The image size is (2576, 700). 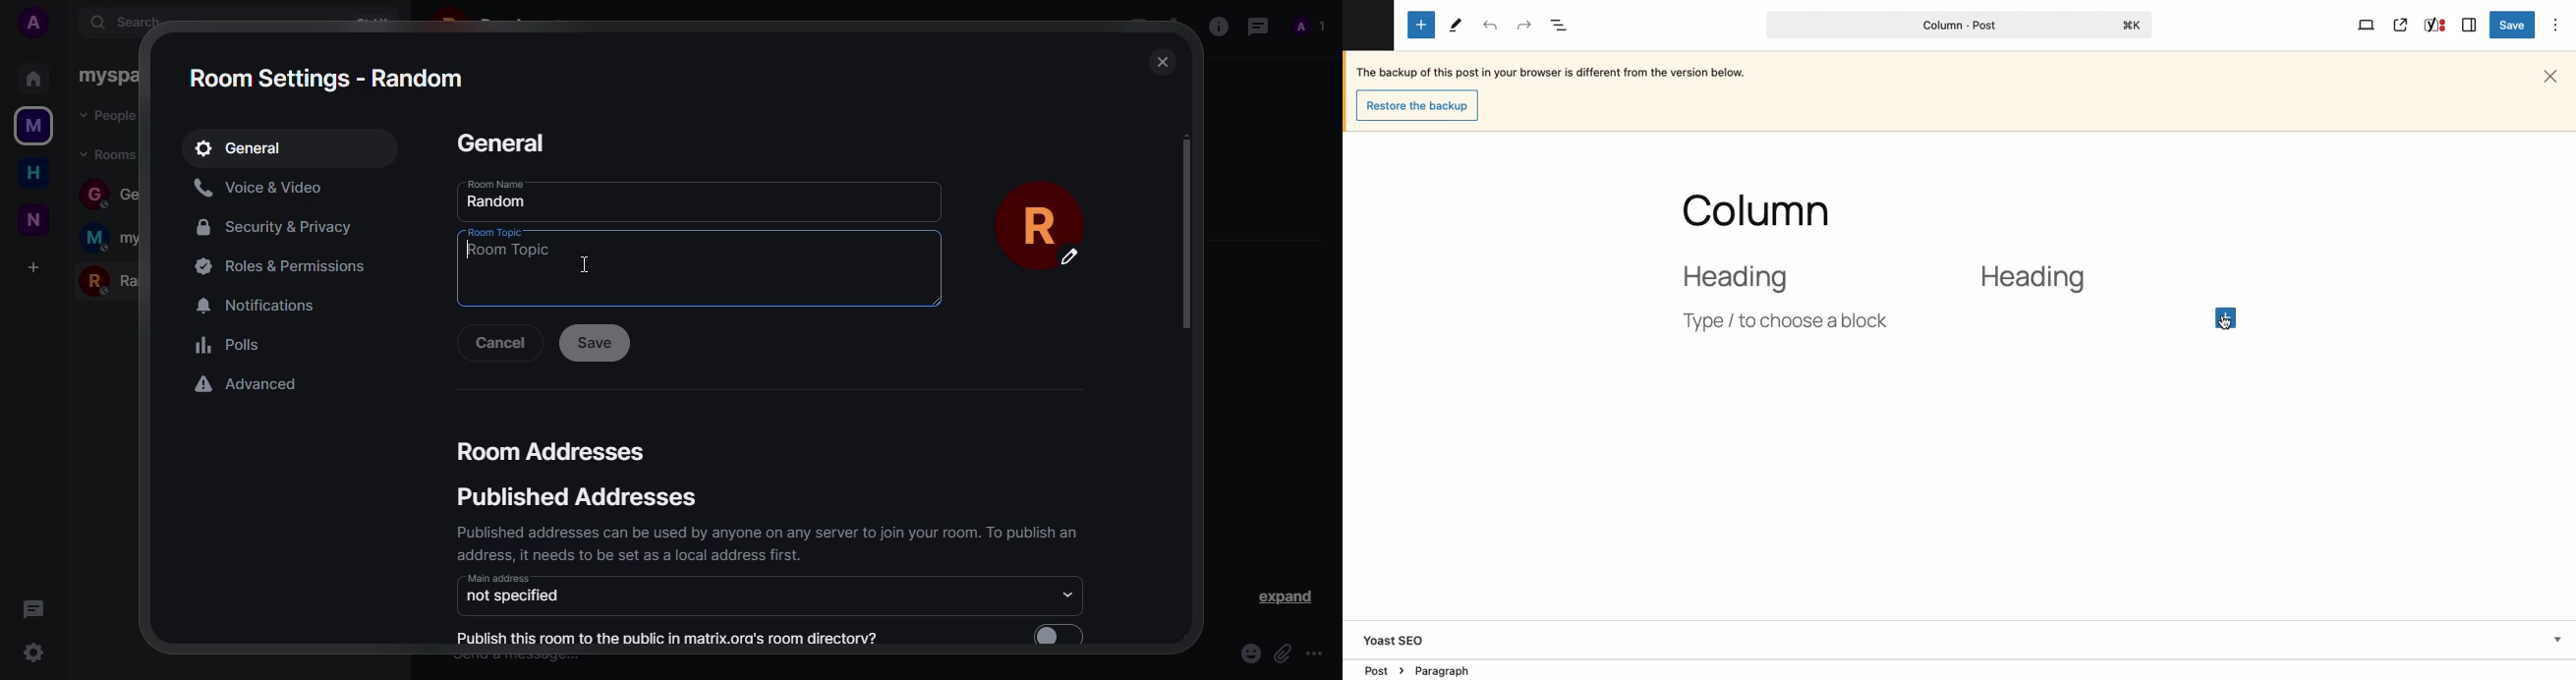 I want to click on search, so click(x=136, y=22).